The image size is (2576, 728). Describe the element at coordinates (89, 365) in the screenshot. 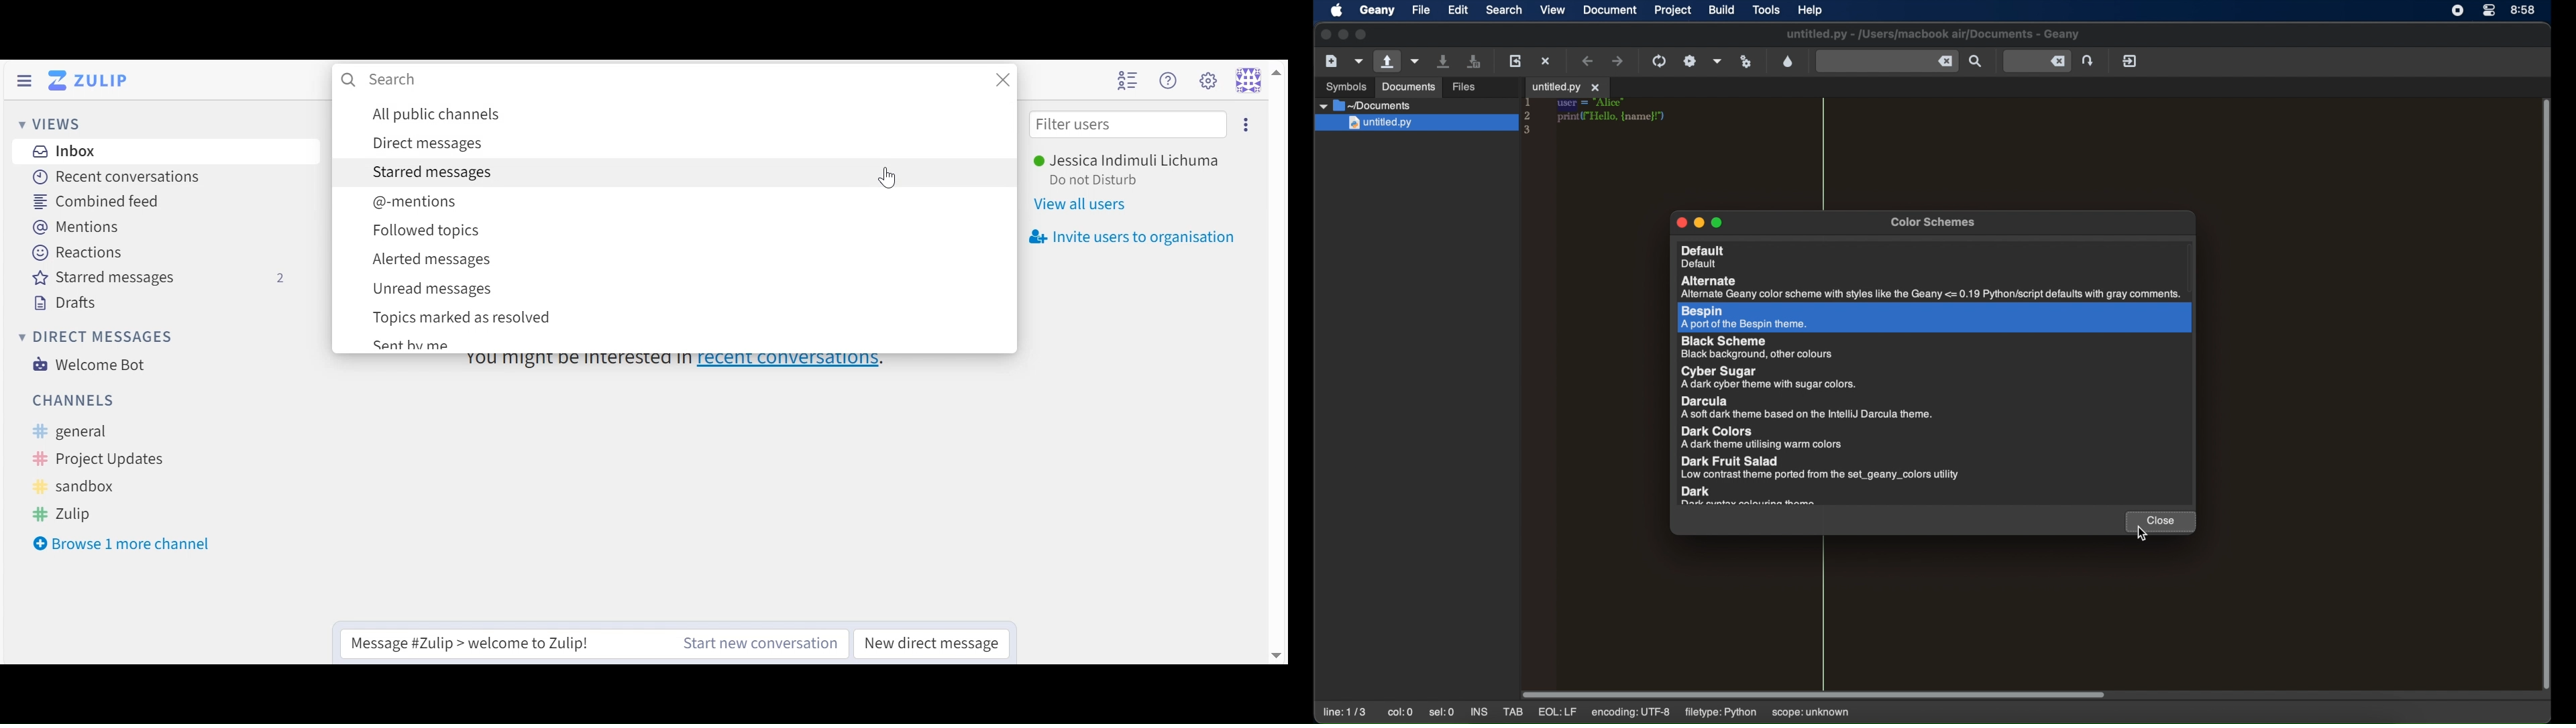

I see `Welcome Bot` at that location.